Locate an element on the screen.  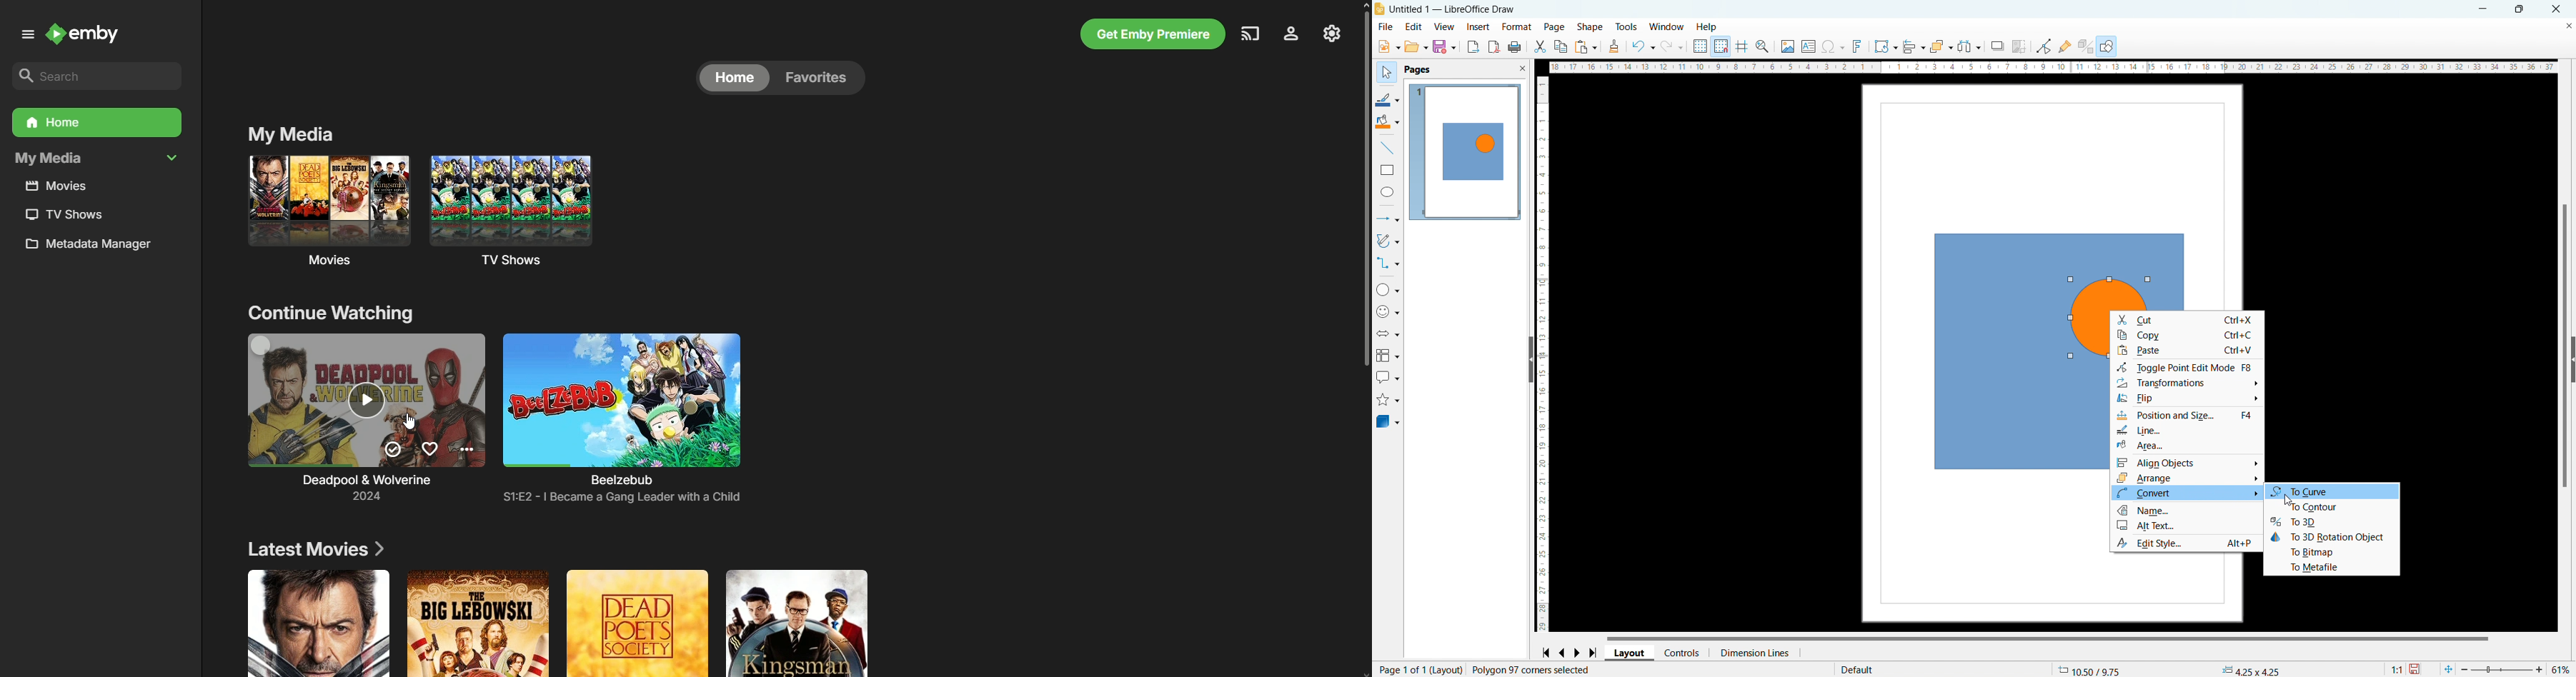
go to first page is located at coordinates (1546, 652).